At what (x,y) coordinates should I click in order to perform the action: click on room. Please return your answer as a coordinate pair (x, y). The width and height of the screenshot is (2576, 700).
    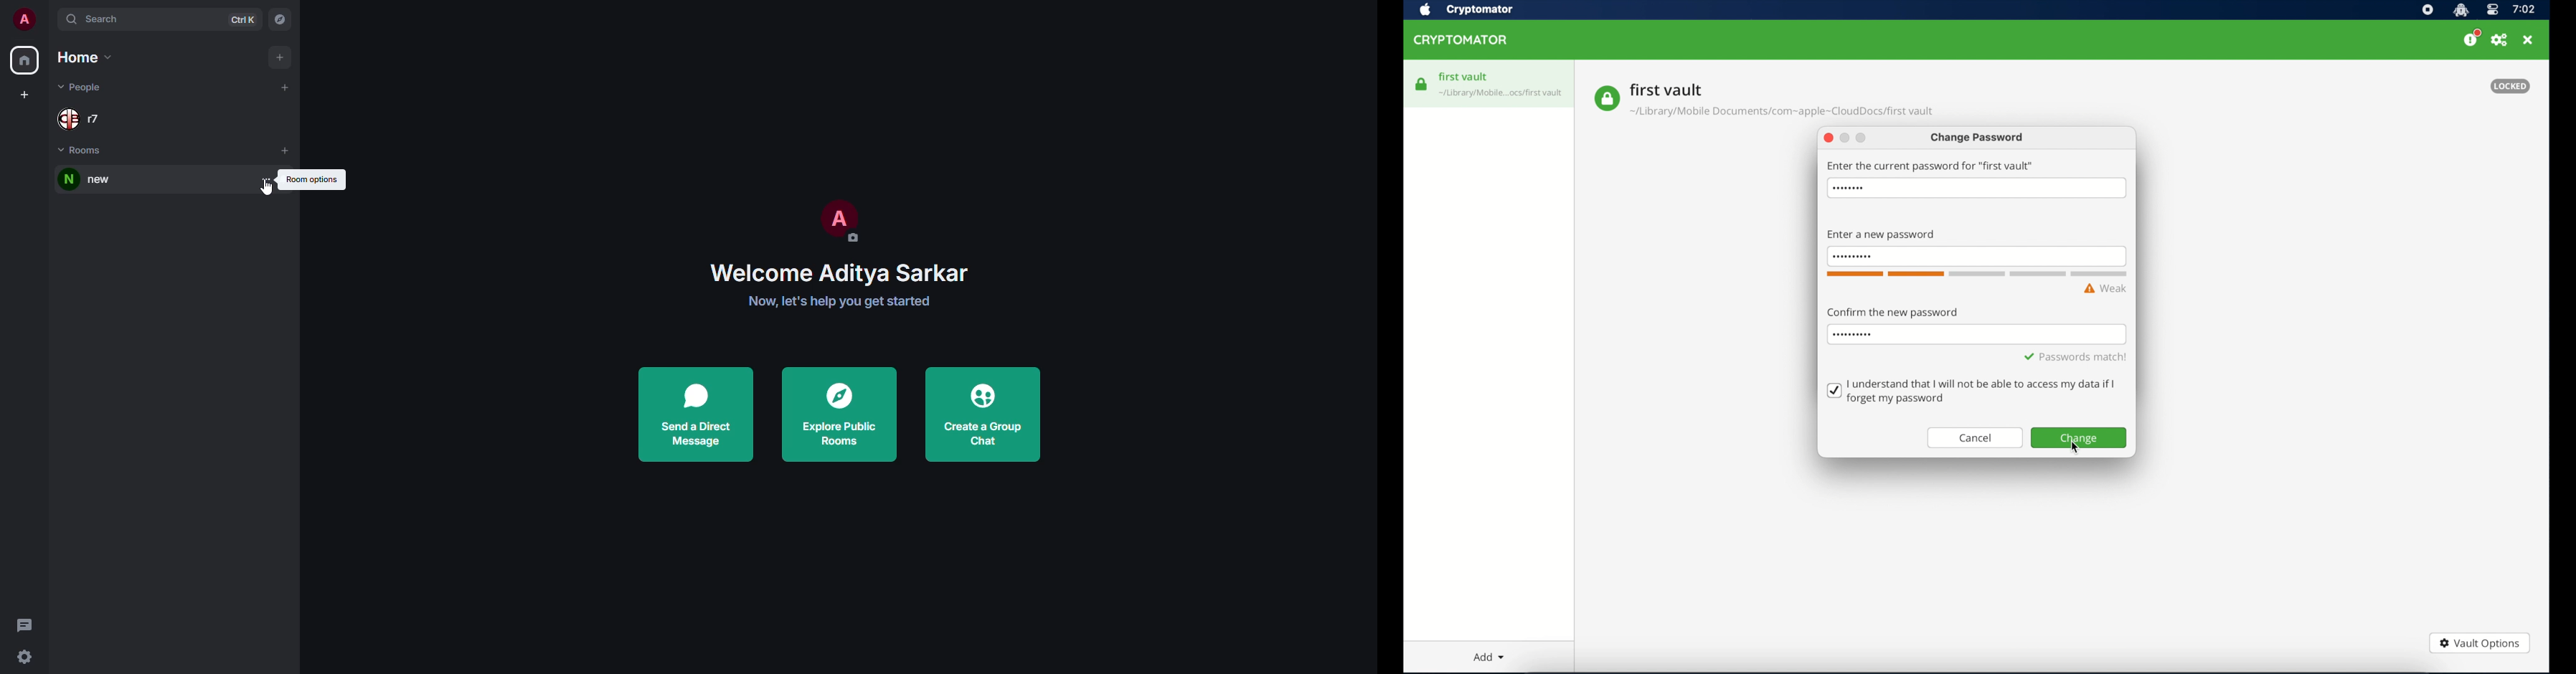
    Looking at the image, I should click on (93, 180).